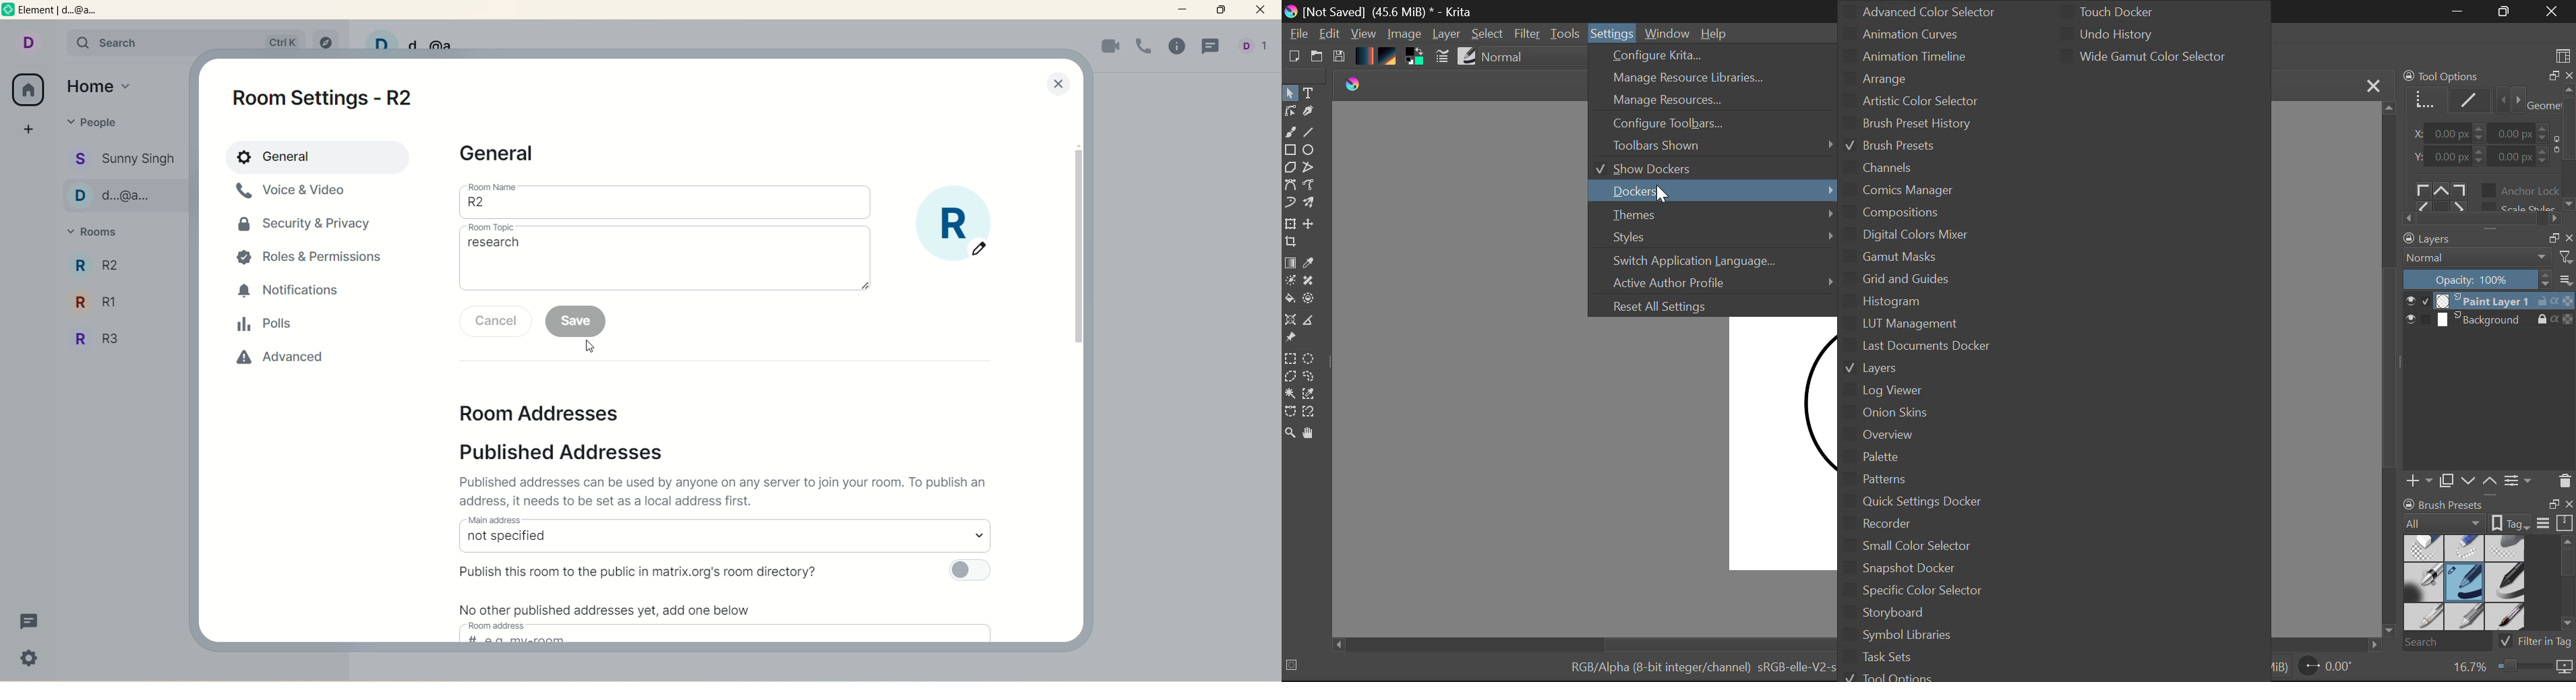 The image size is (2576, 700). I want to click on Sunny singh, so click(126, 159).